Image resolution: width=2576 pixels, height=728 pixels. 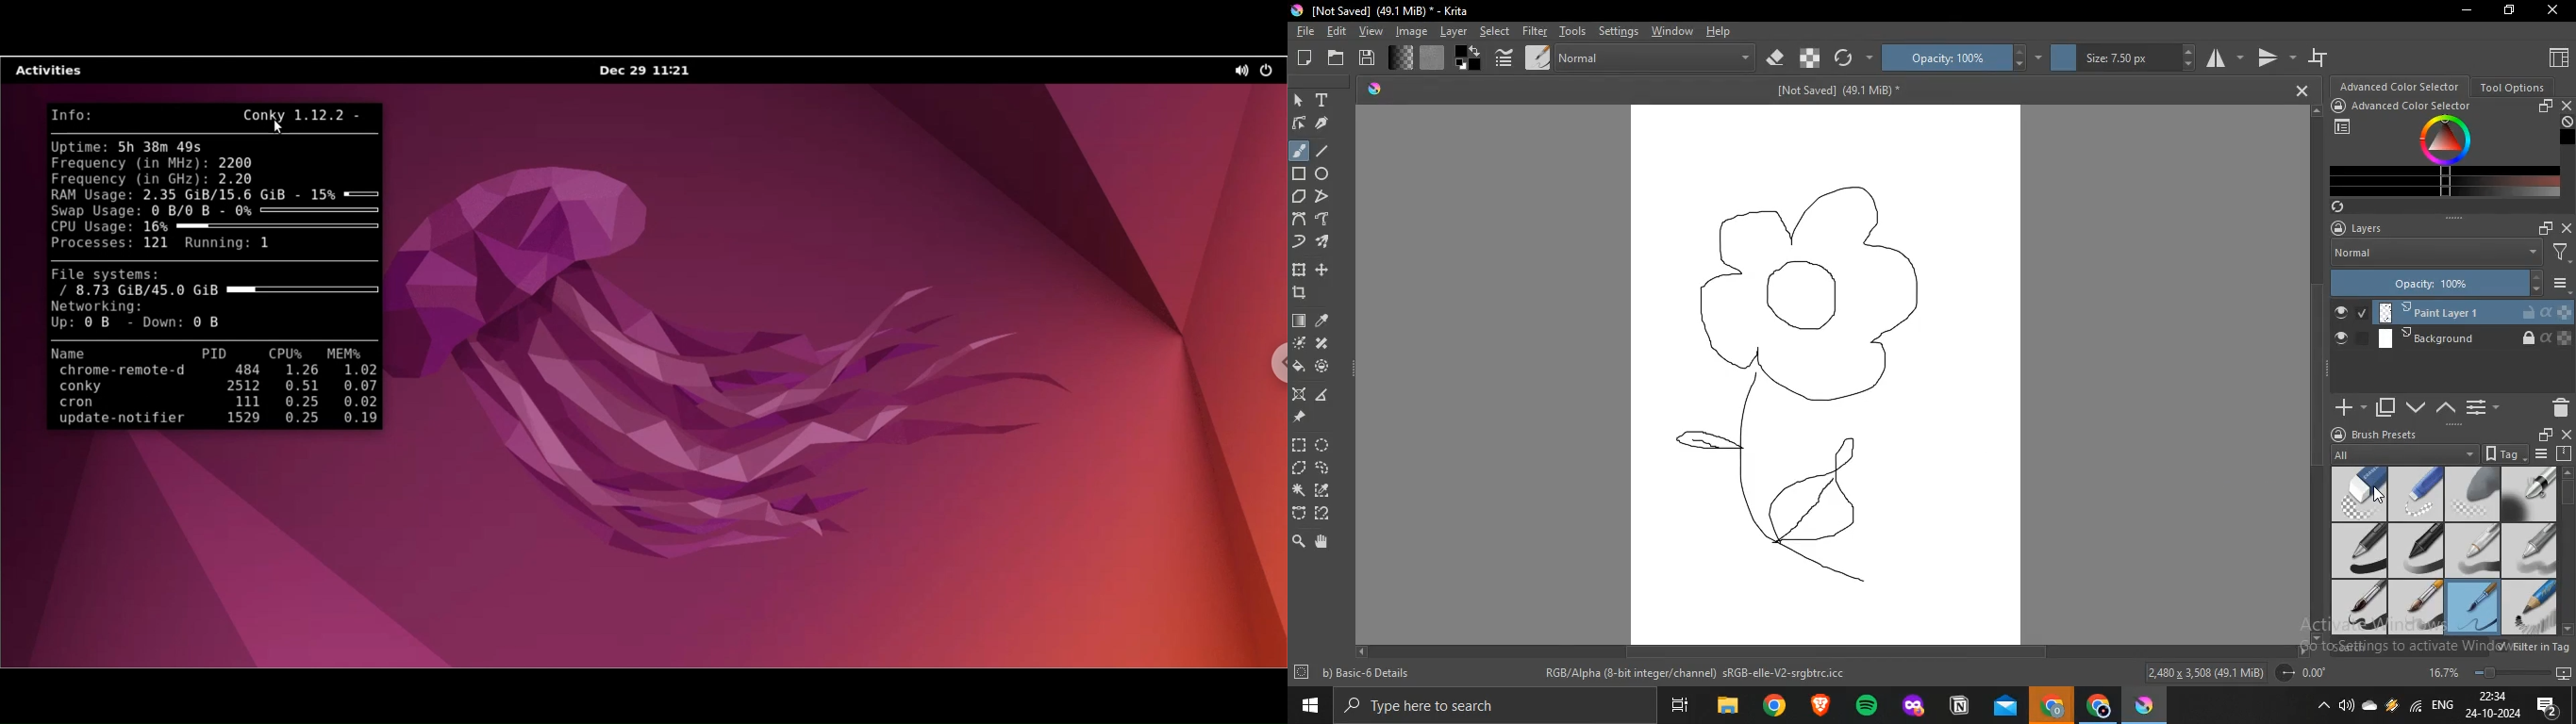 I want to click on rectange selection tool, so click(x=1299, y=444).